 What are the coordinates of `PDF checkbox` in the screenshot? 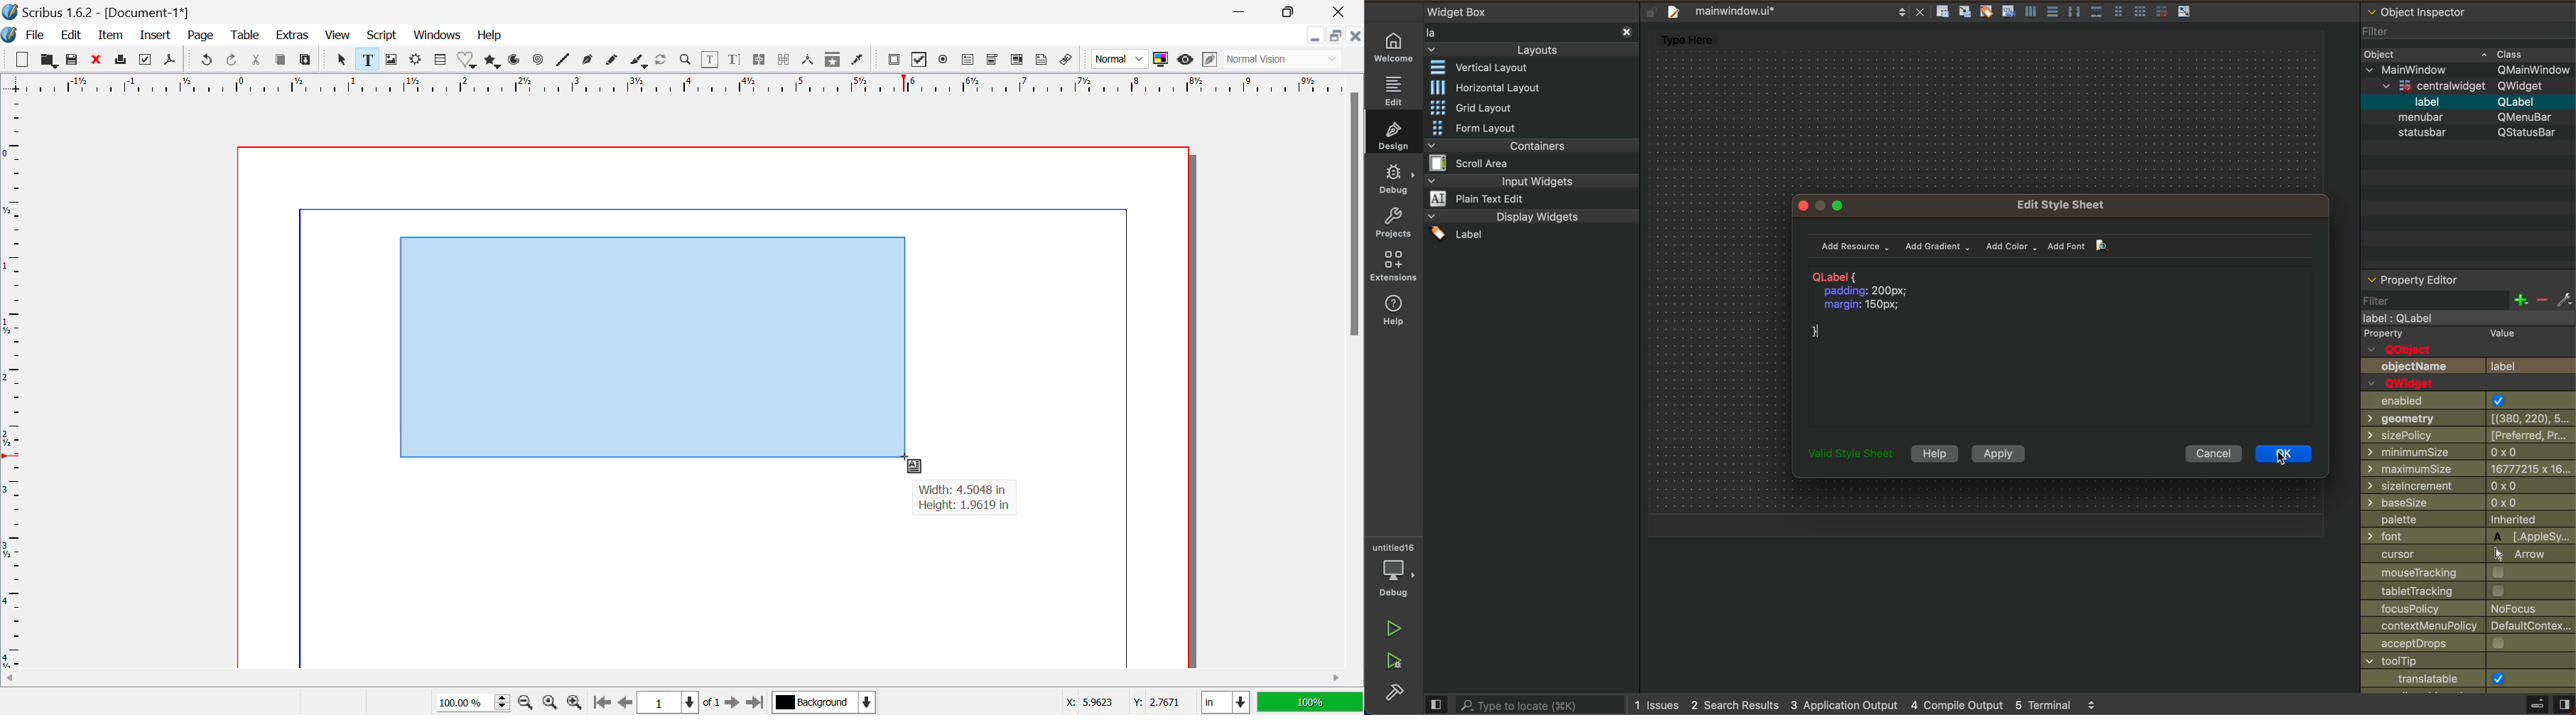 It's located at (920, 59).